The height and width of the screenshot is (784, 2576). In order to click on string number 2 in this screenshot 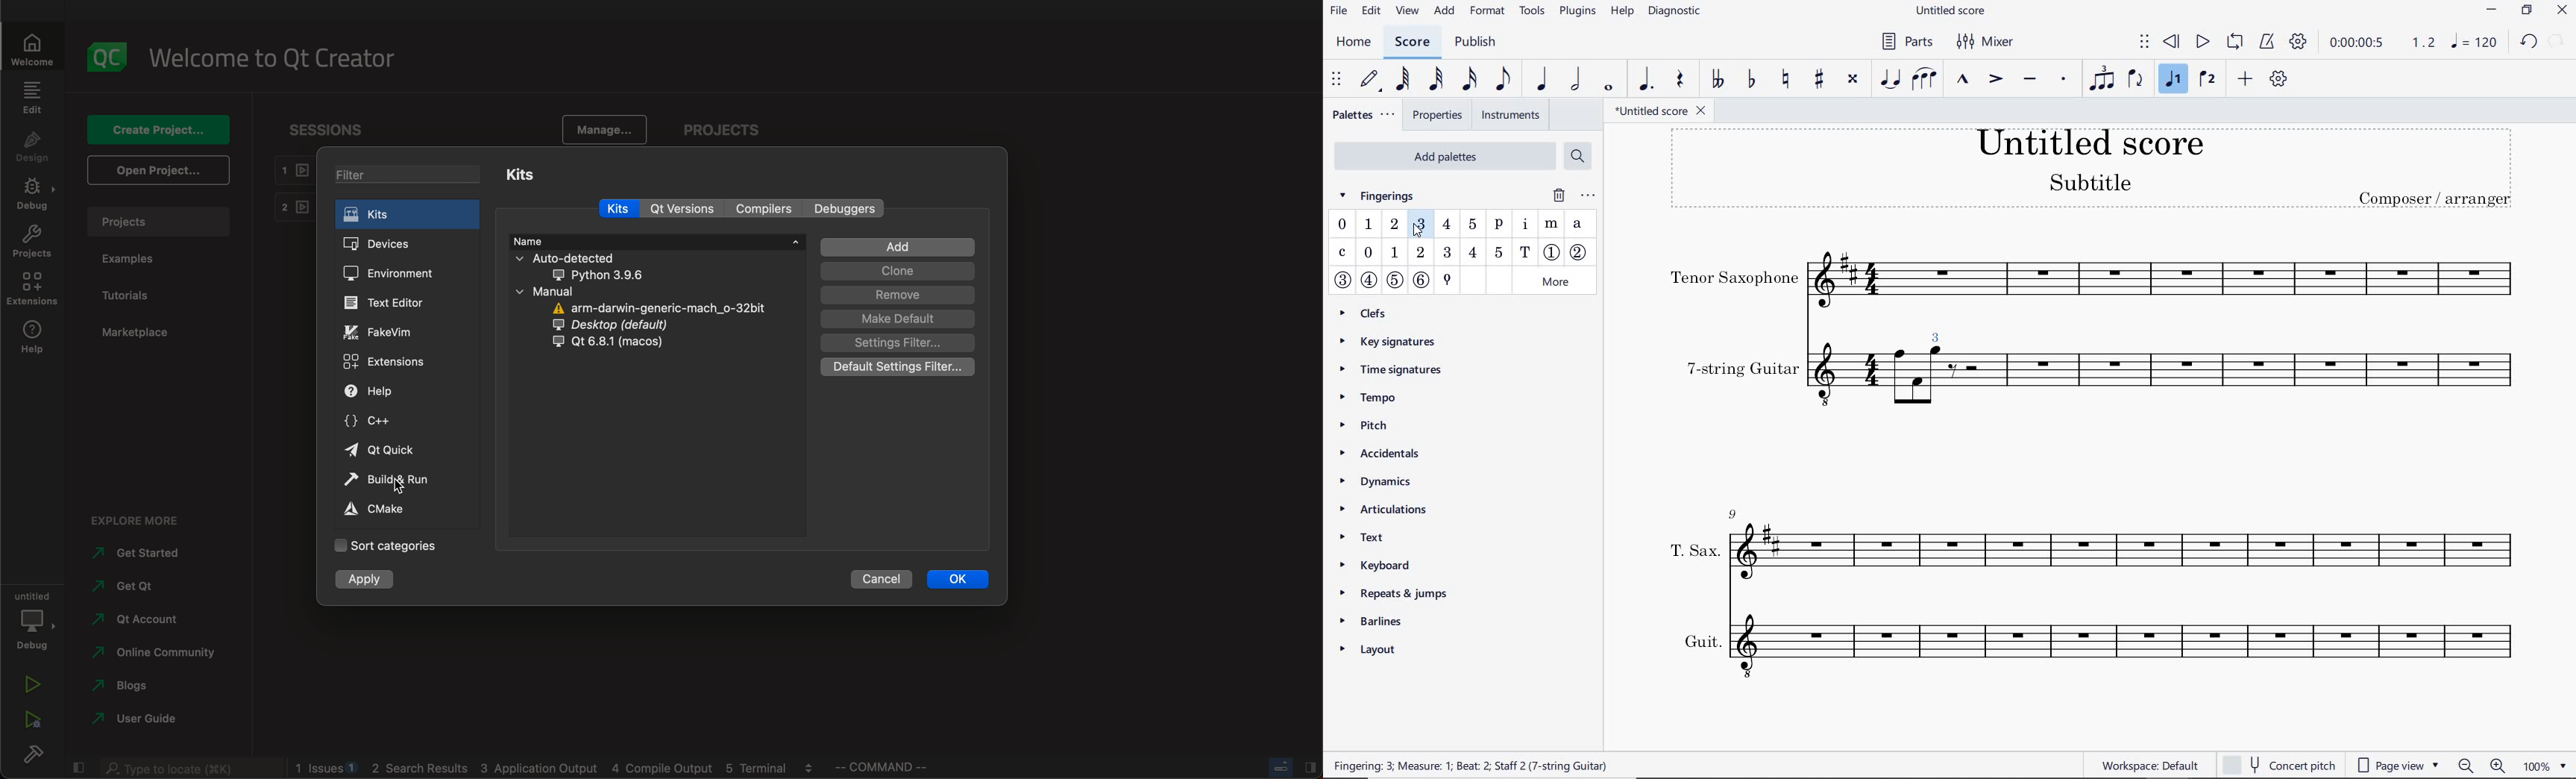, I will do `click(1580, 253)`.